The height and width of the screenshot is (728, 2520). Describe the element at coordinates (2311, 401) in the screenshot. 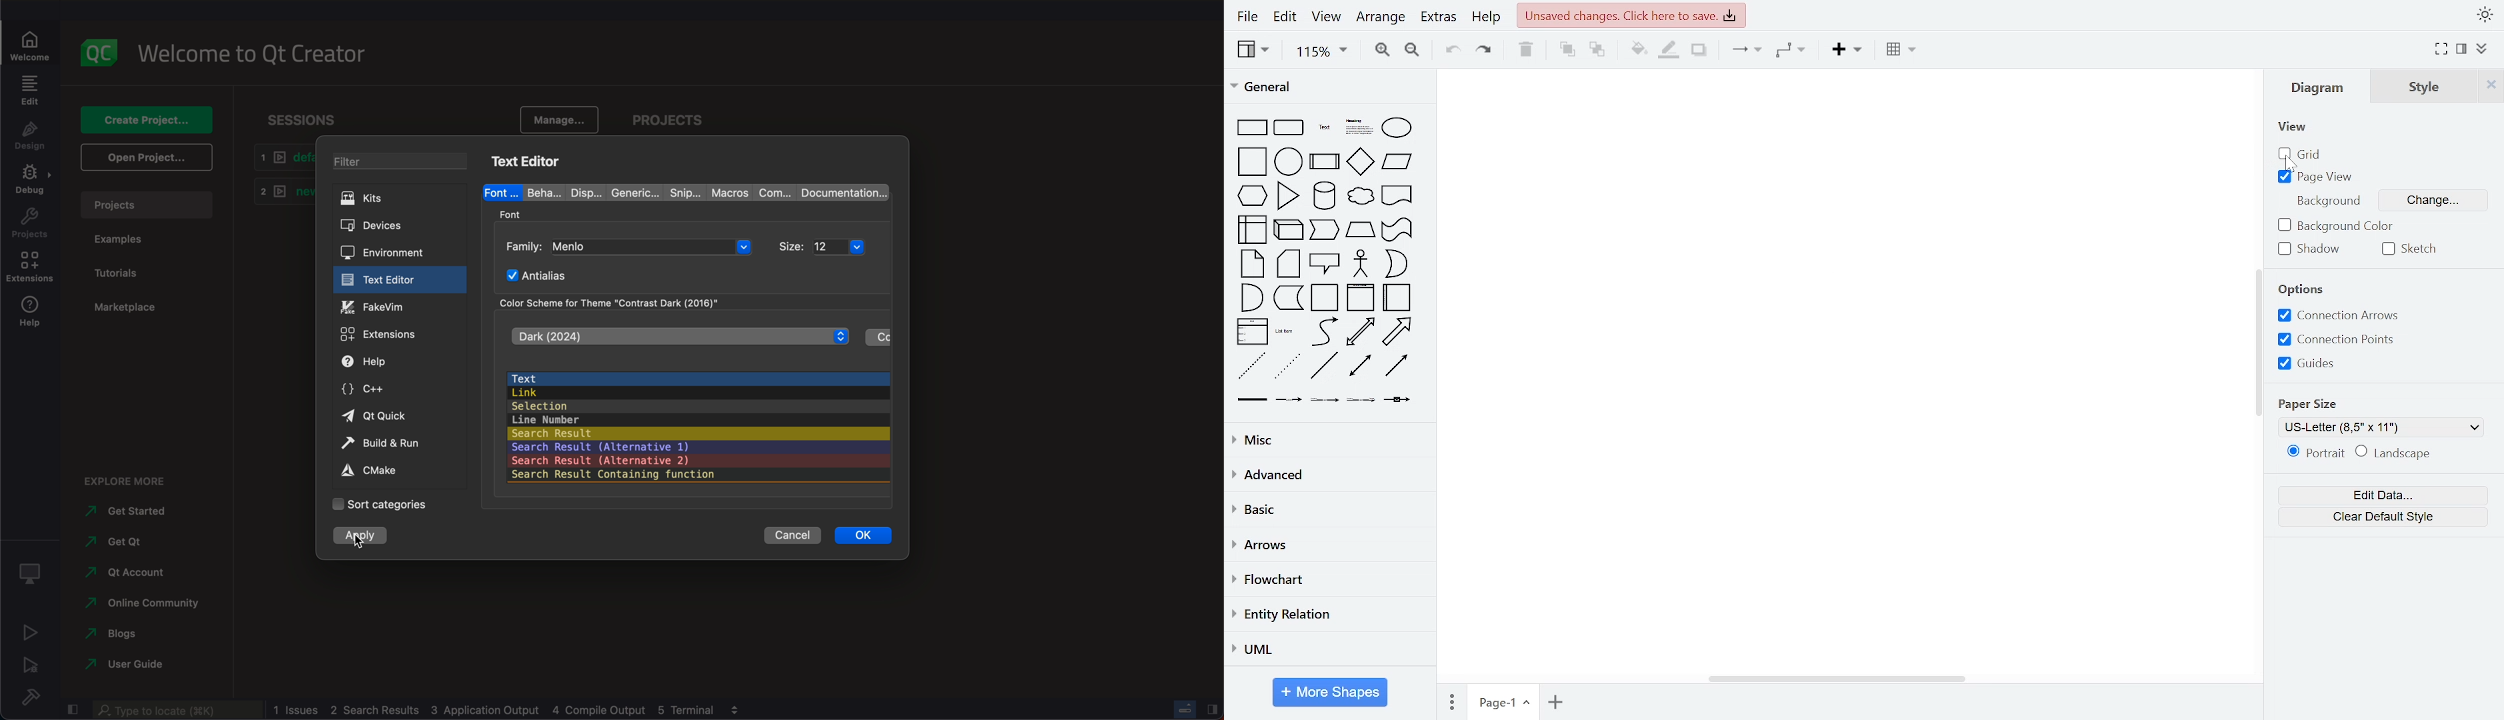

I see `paper size` at that location.